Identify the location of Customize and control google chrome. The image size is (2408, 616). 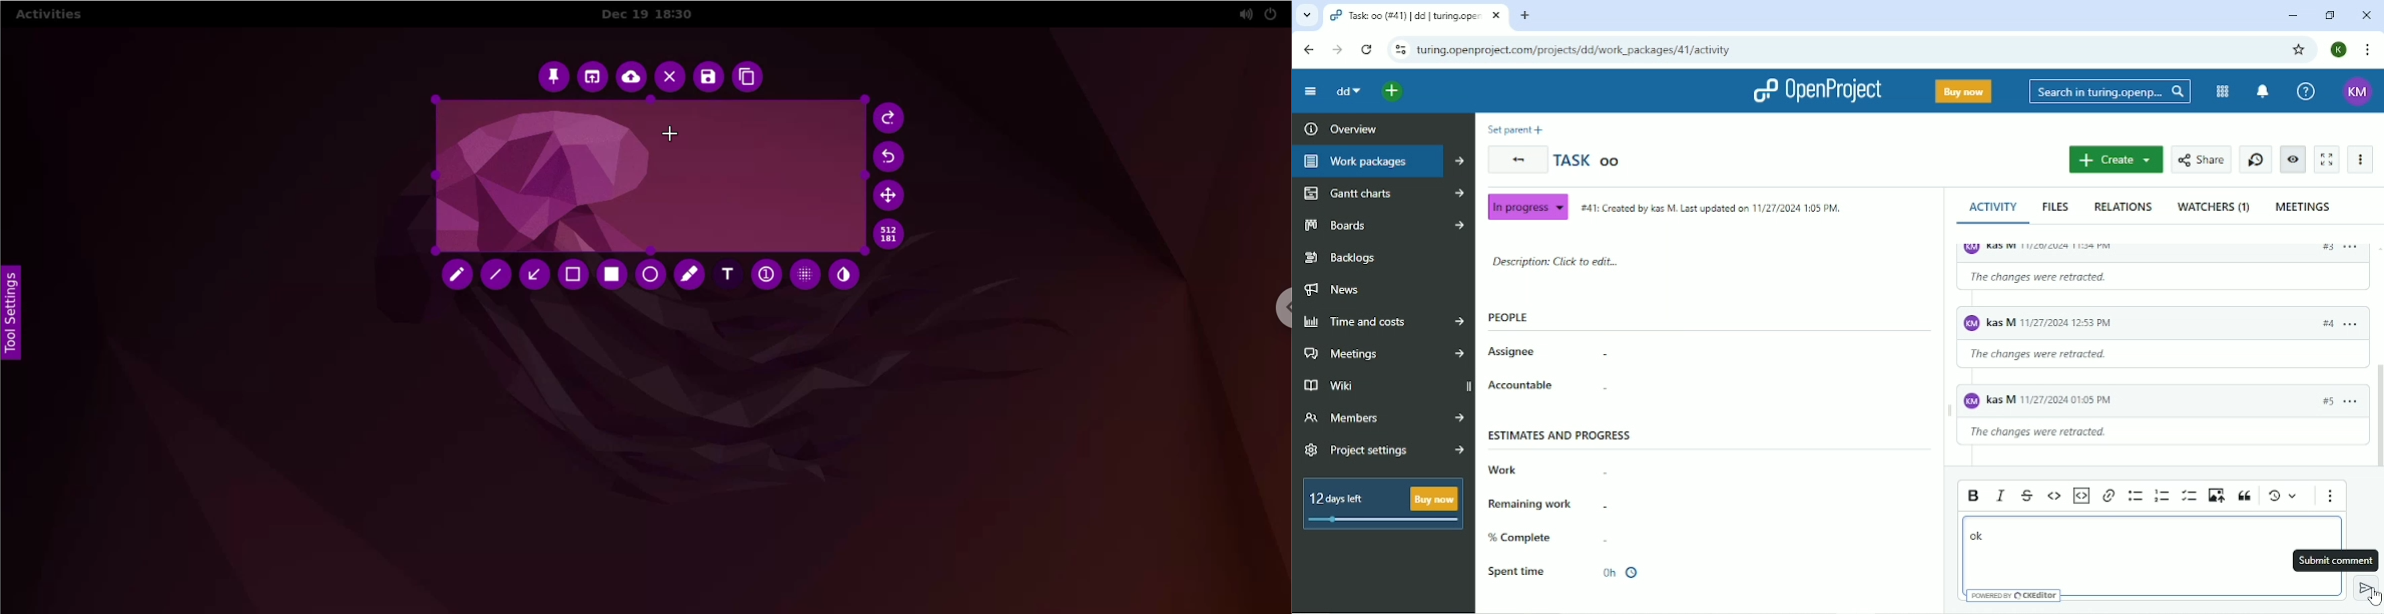
(2368, 51).